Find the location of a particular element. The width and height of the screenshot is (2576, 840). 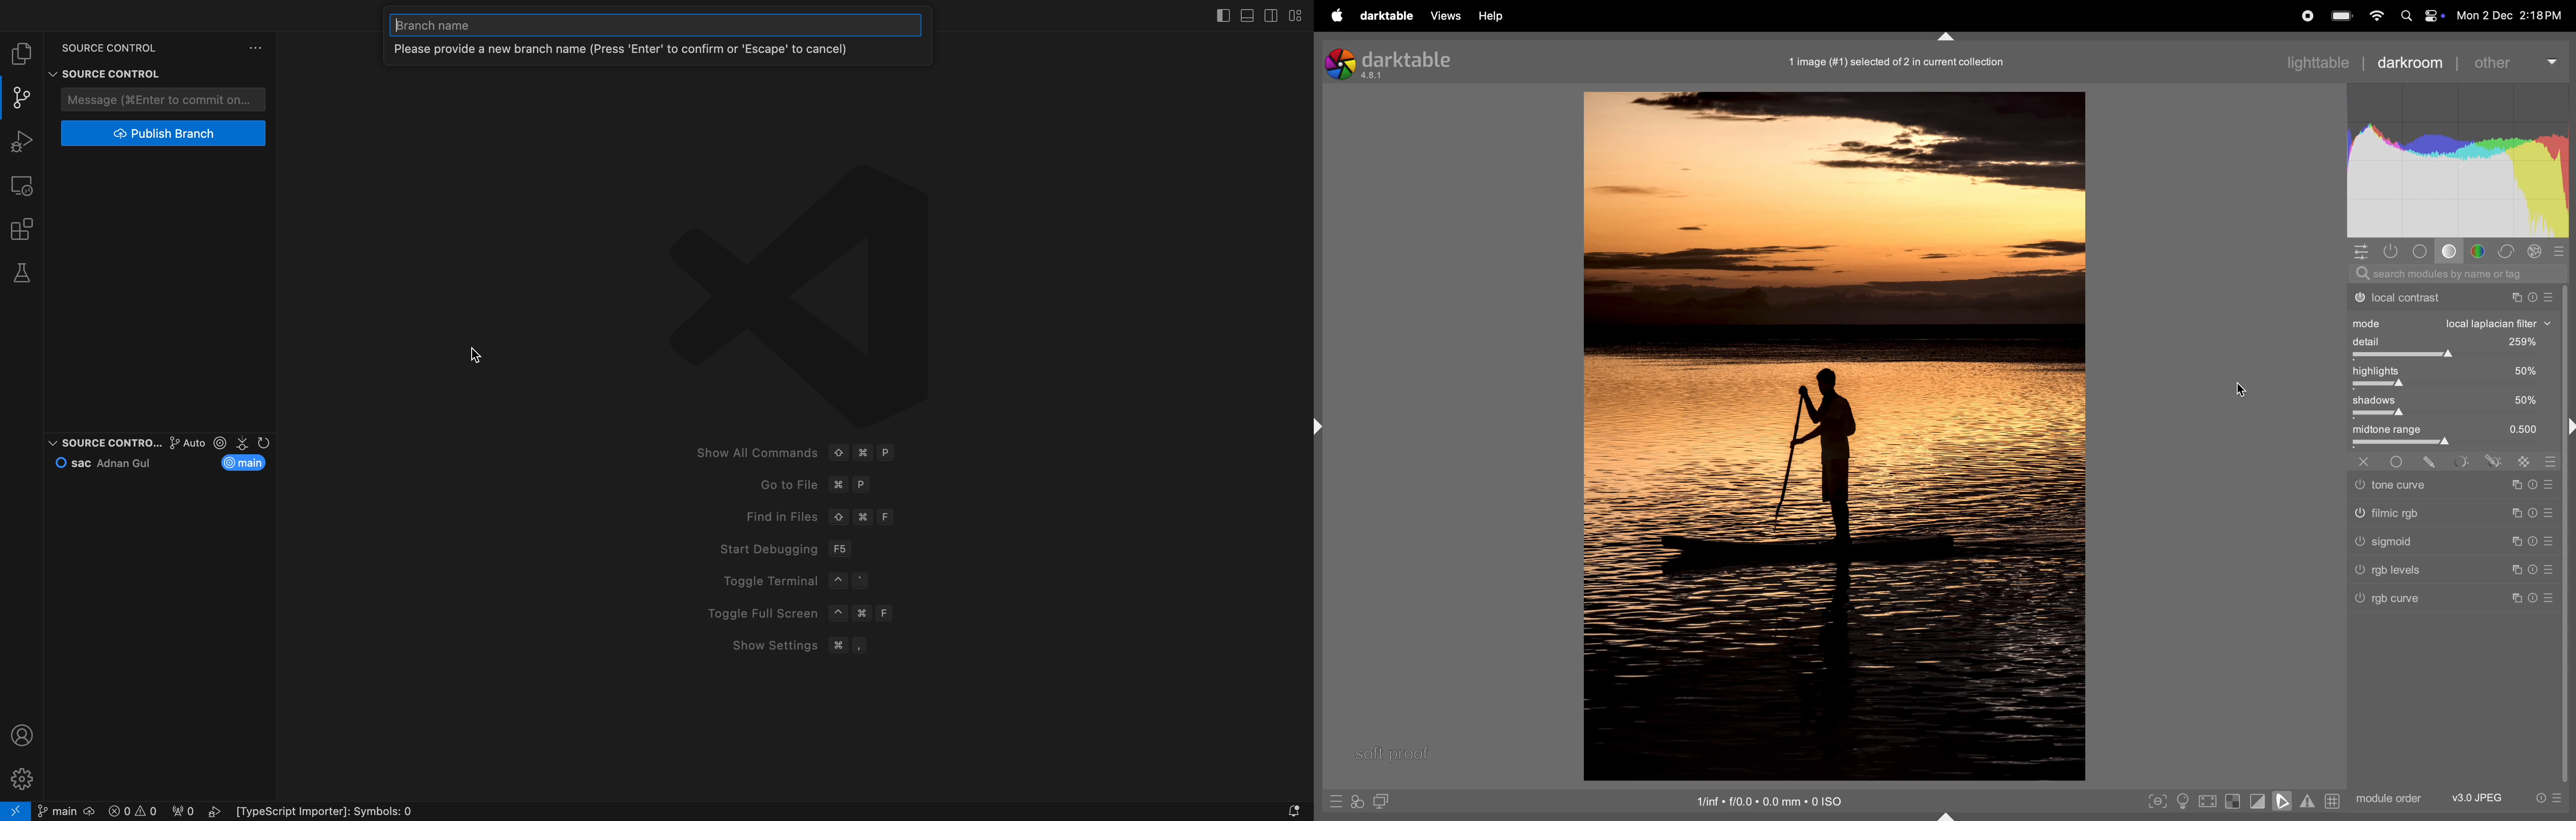

help is located at coordinates (1495, 15).